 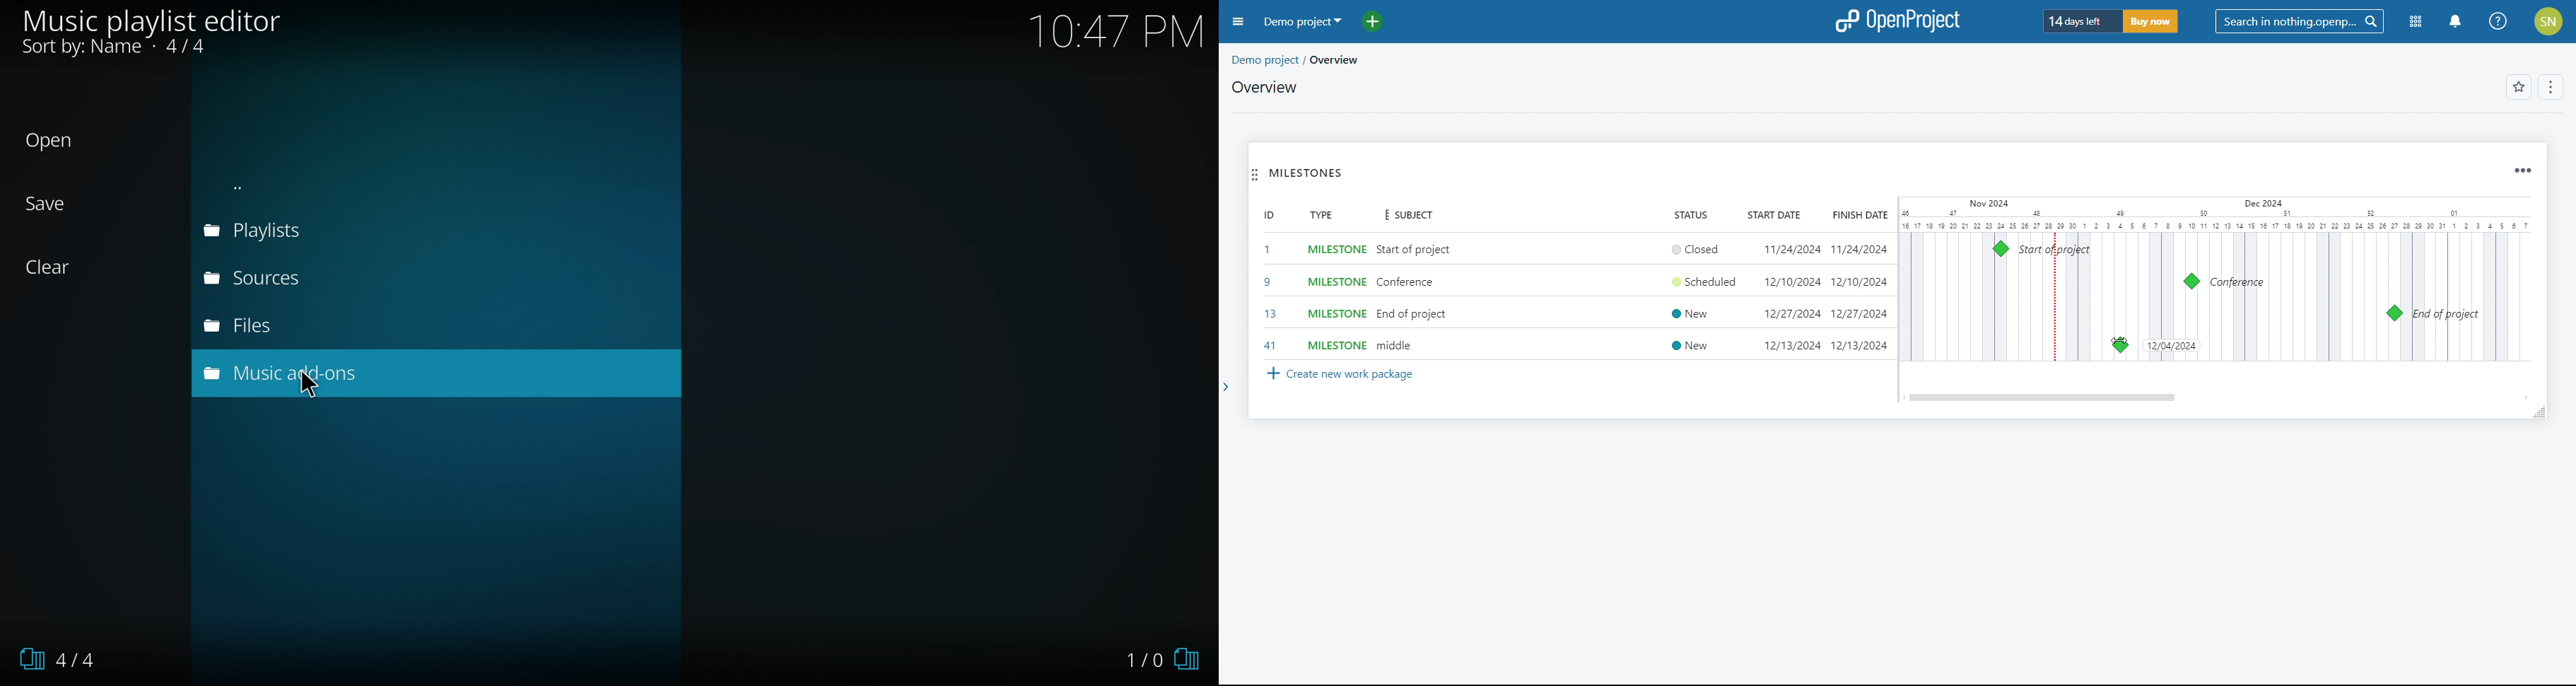 What do you see at coordinates (1335, 298) in the screenshot?
I see `set milestone` at bounding box center [1335, 298].